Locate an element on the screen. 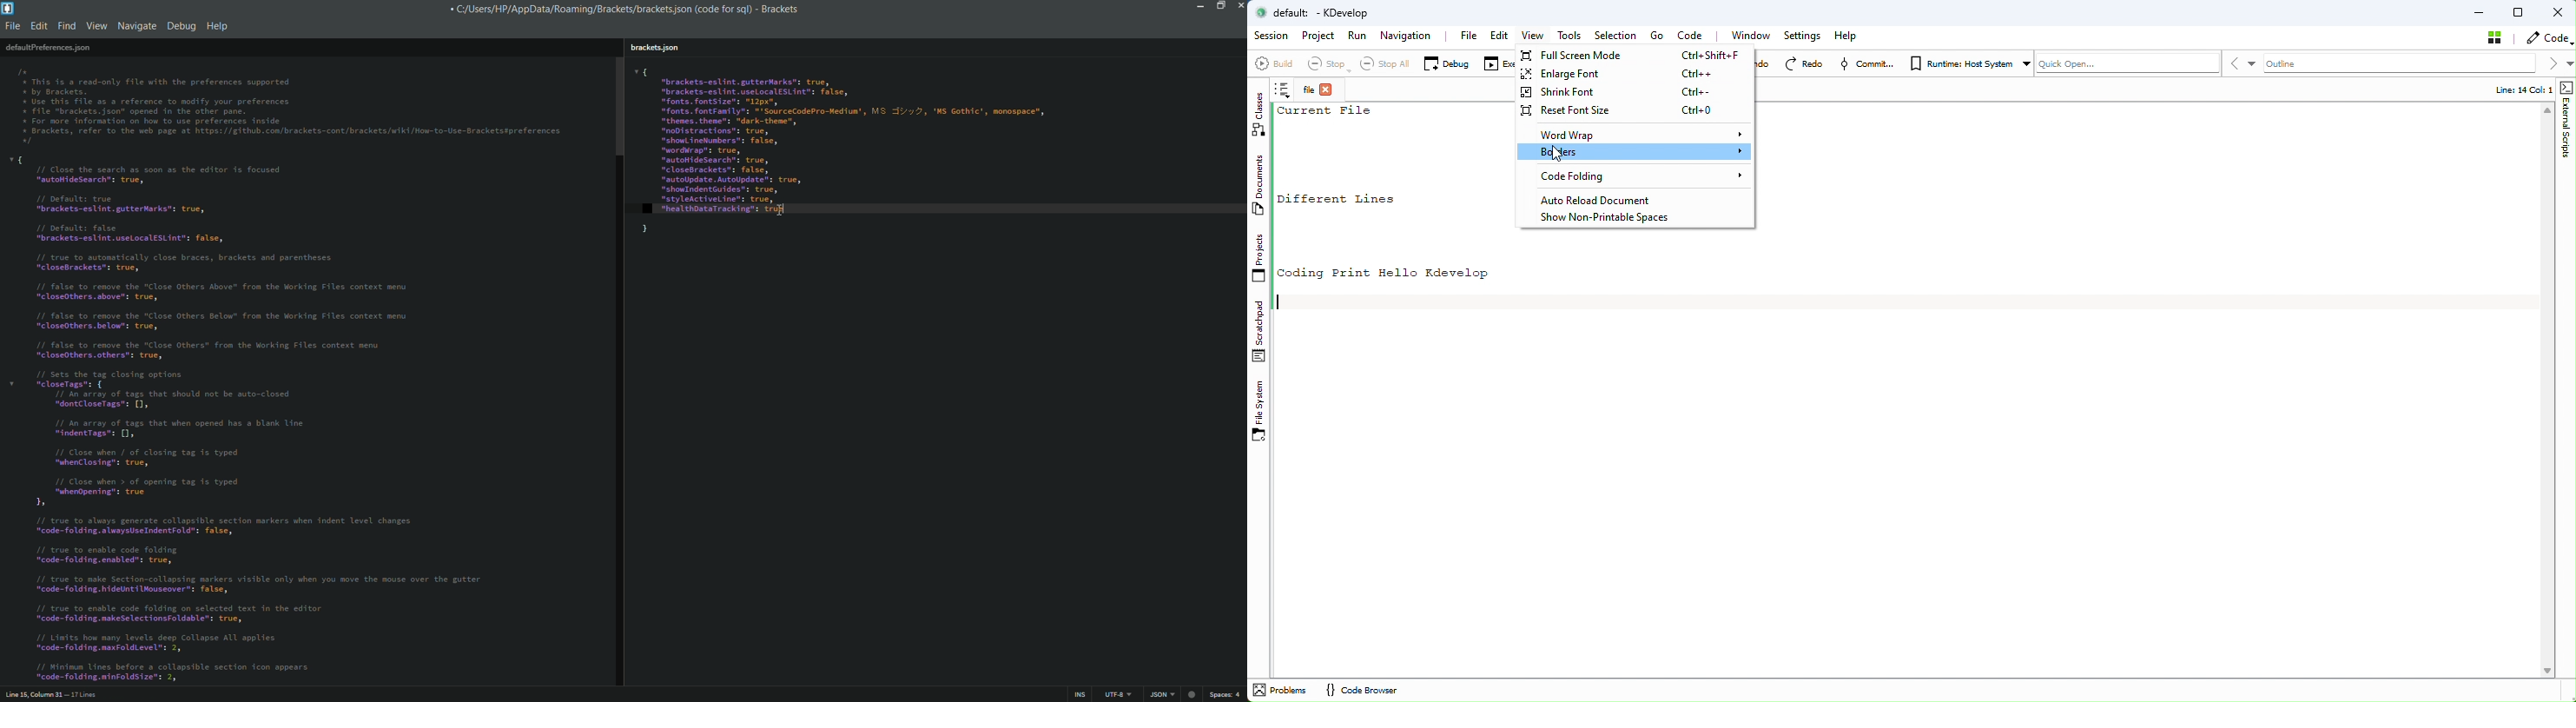 The width and height of the screenshot is (2576, 728). error status is located at coordinates (1191, 694).